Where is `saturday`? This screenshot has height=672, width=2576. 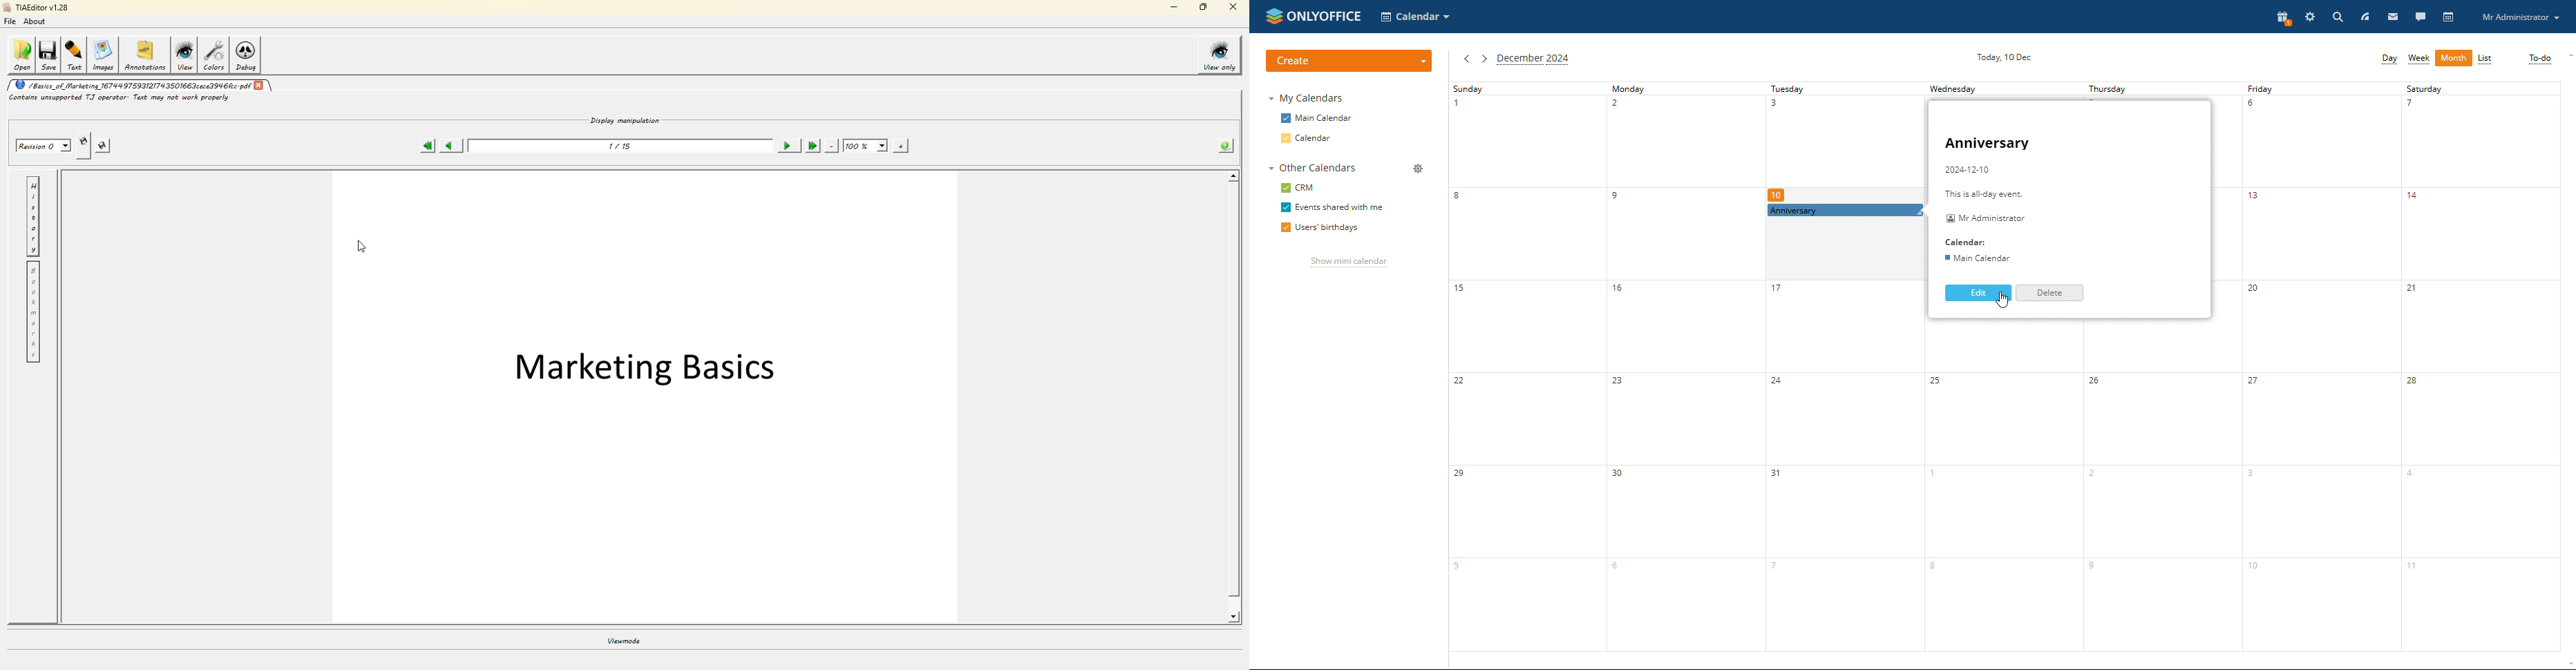
saturday is located at coordinates (2480, 367).